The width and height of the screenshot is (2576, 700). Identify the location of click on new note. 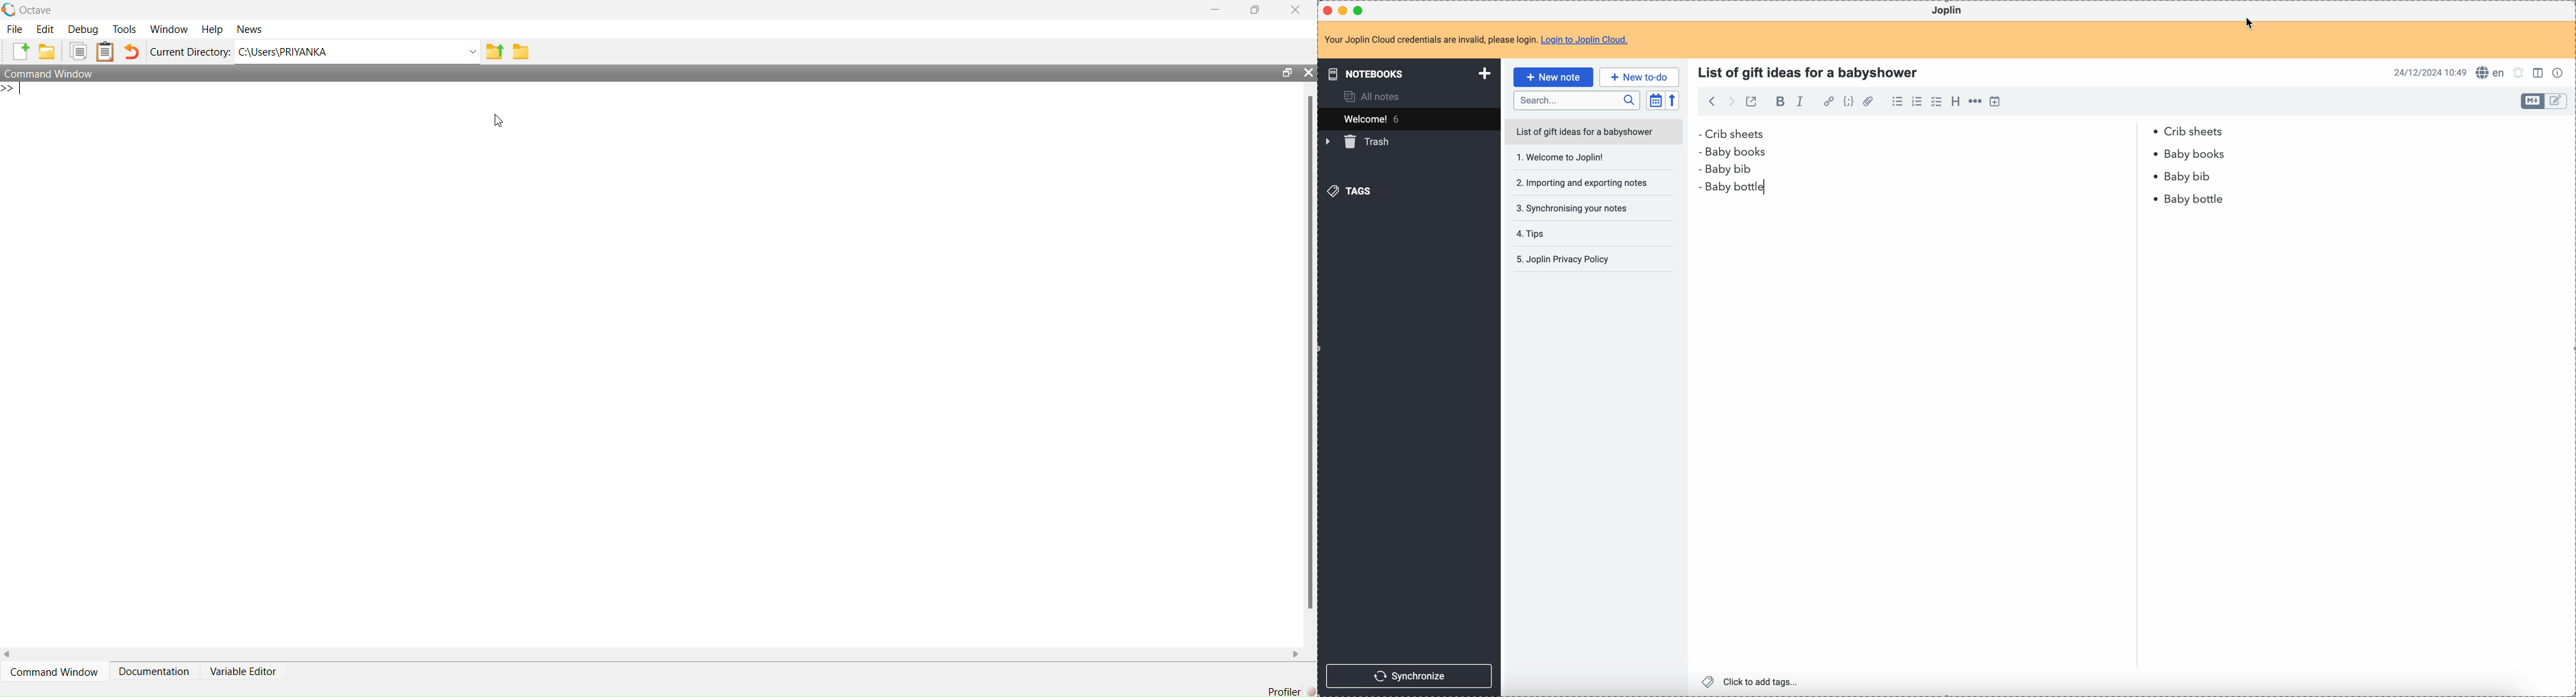
(1552, 77).